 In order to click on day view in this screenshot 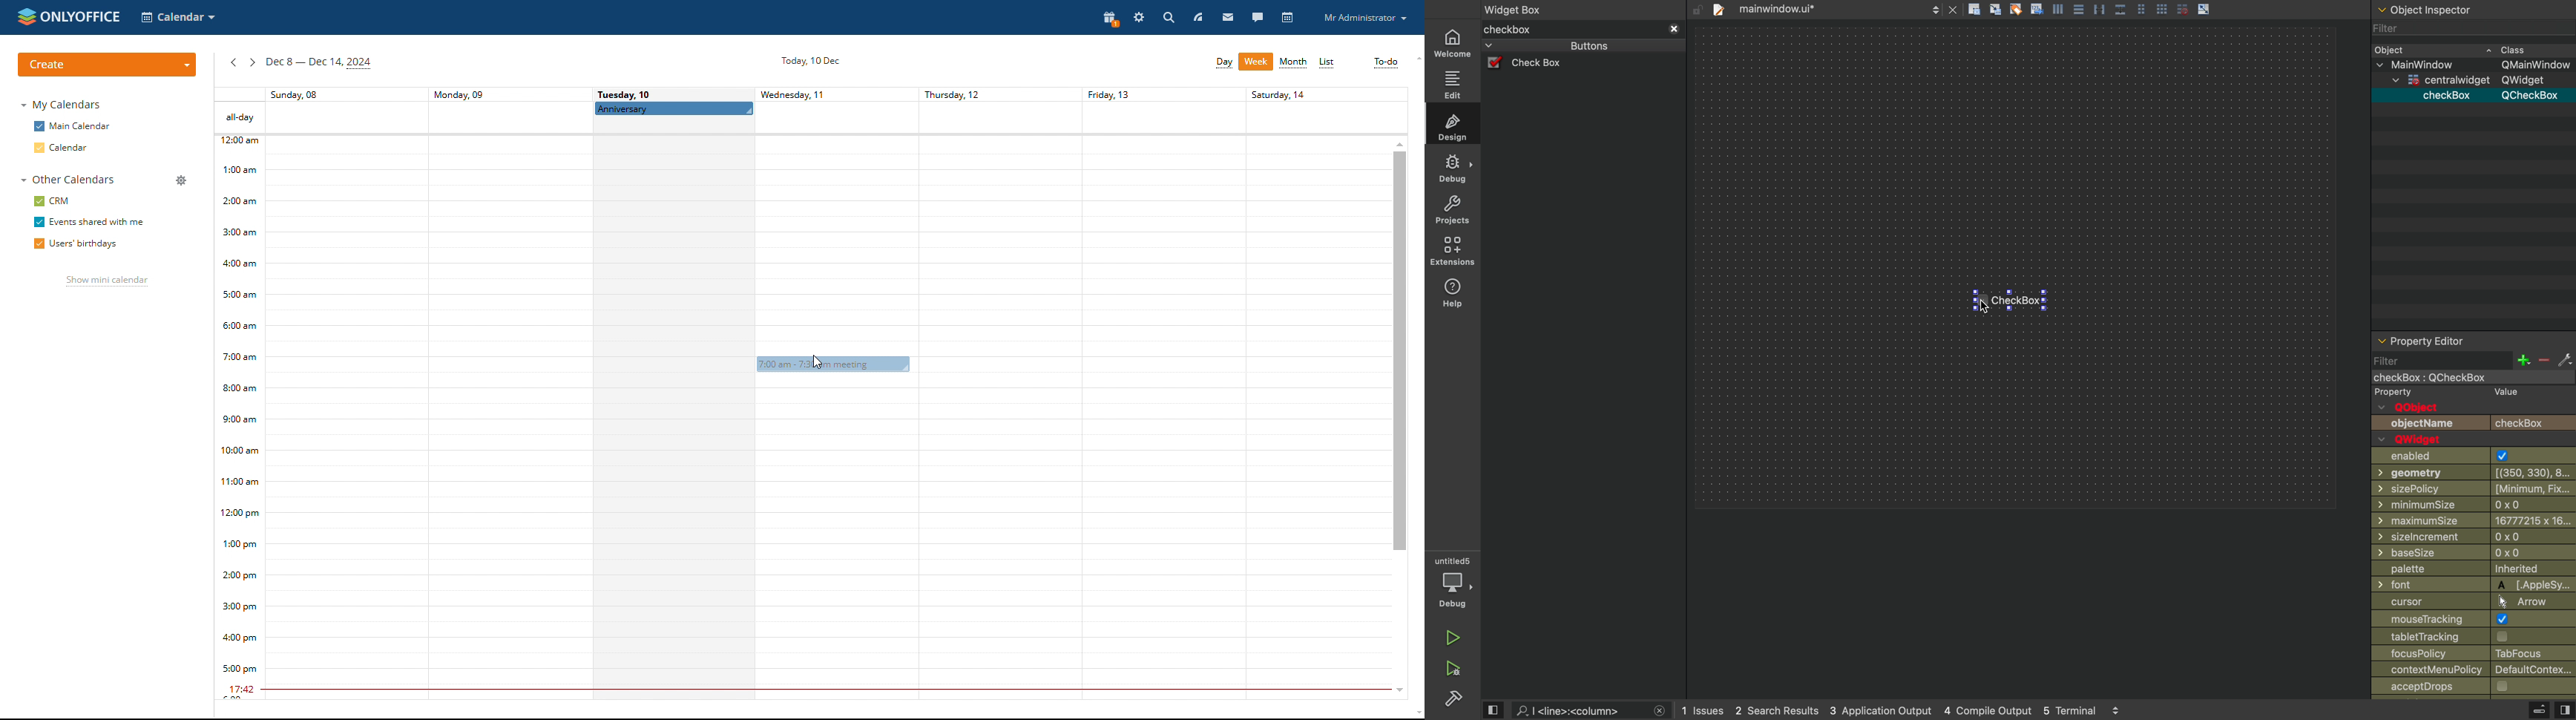, I will do `click(1224, 63)`.